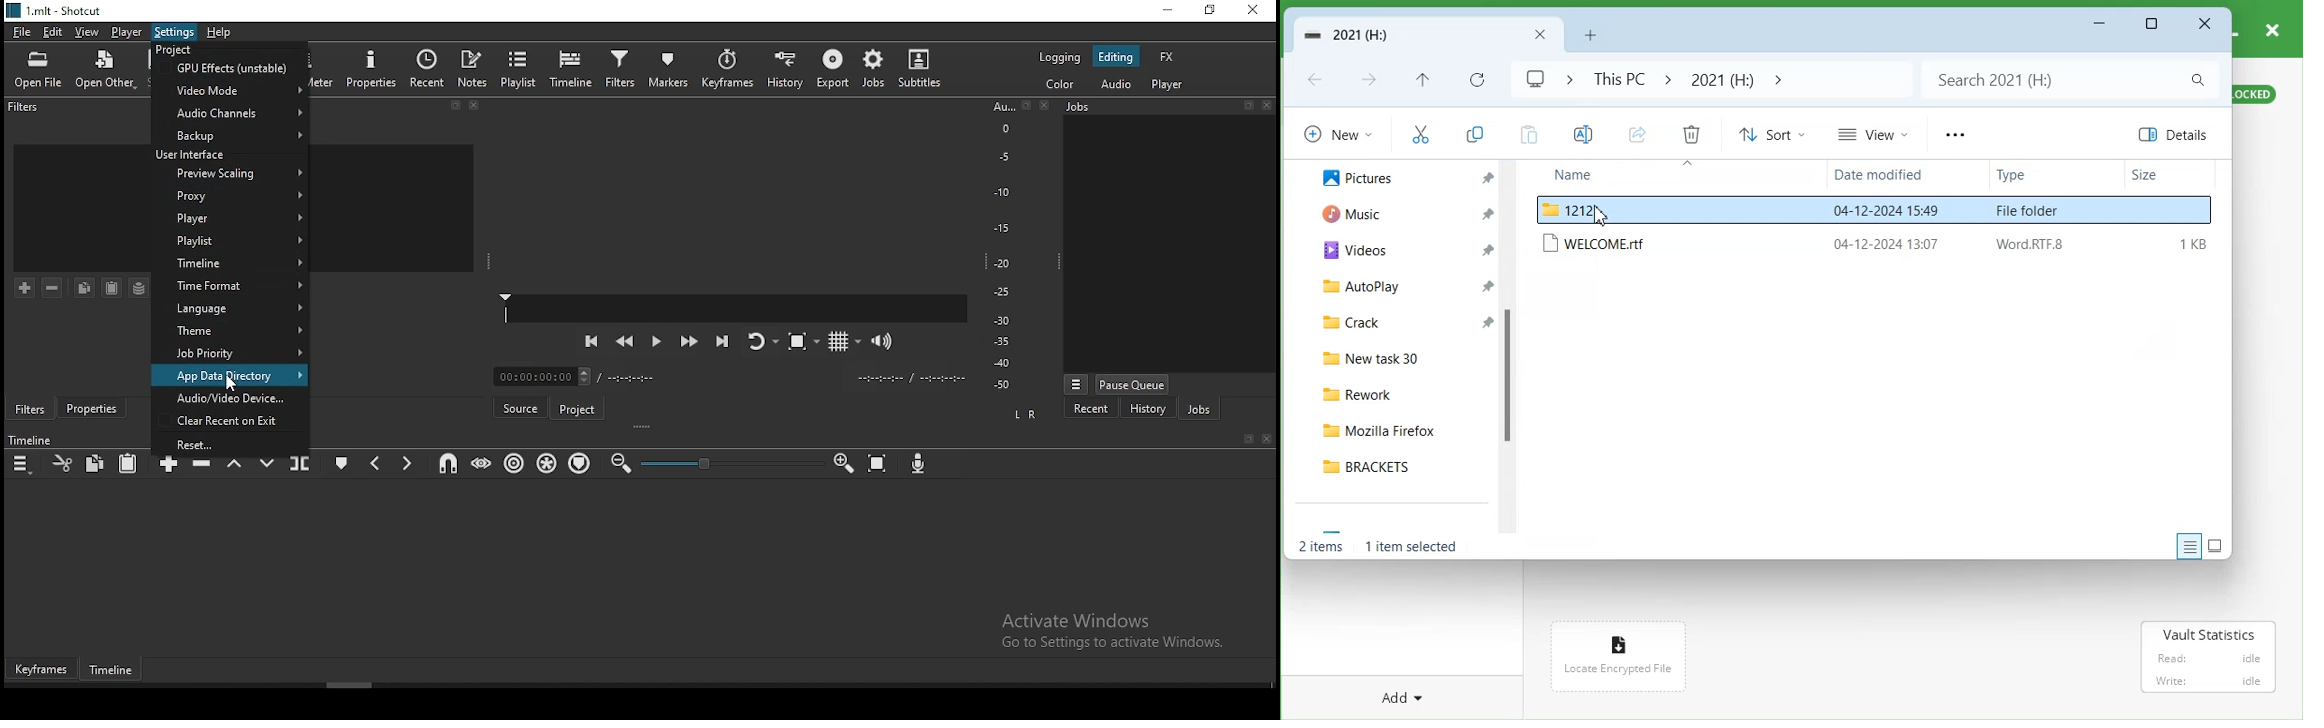 The width and height of the screenshot is (2324, 728). I want to click on close, so click(1269, 104).